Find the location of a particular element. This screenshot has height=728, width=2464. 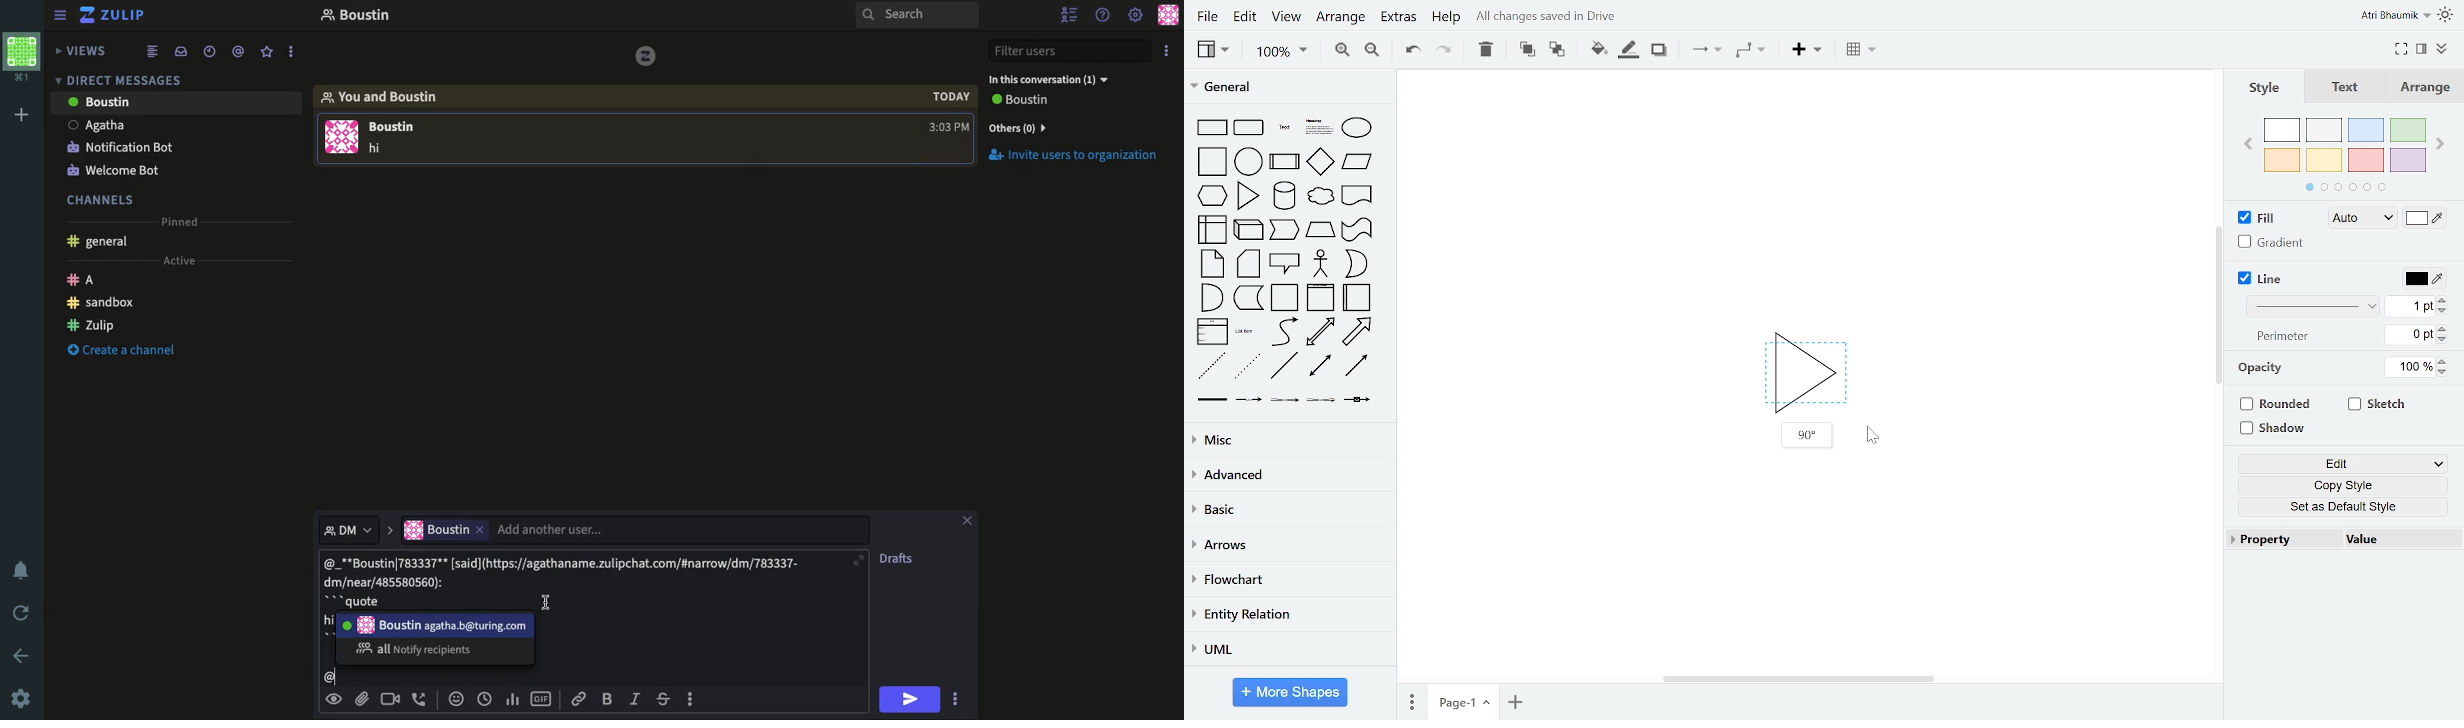

Bol is located at coordinates (610, 699).